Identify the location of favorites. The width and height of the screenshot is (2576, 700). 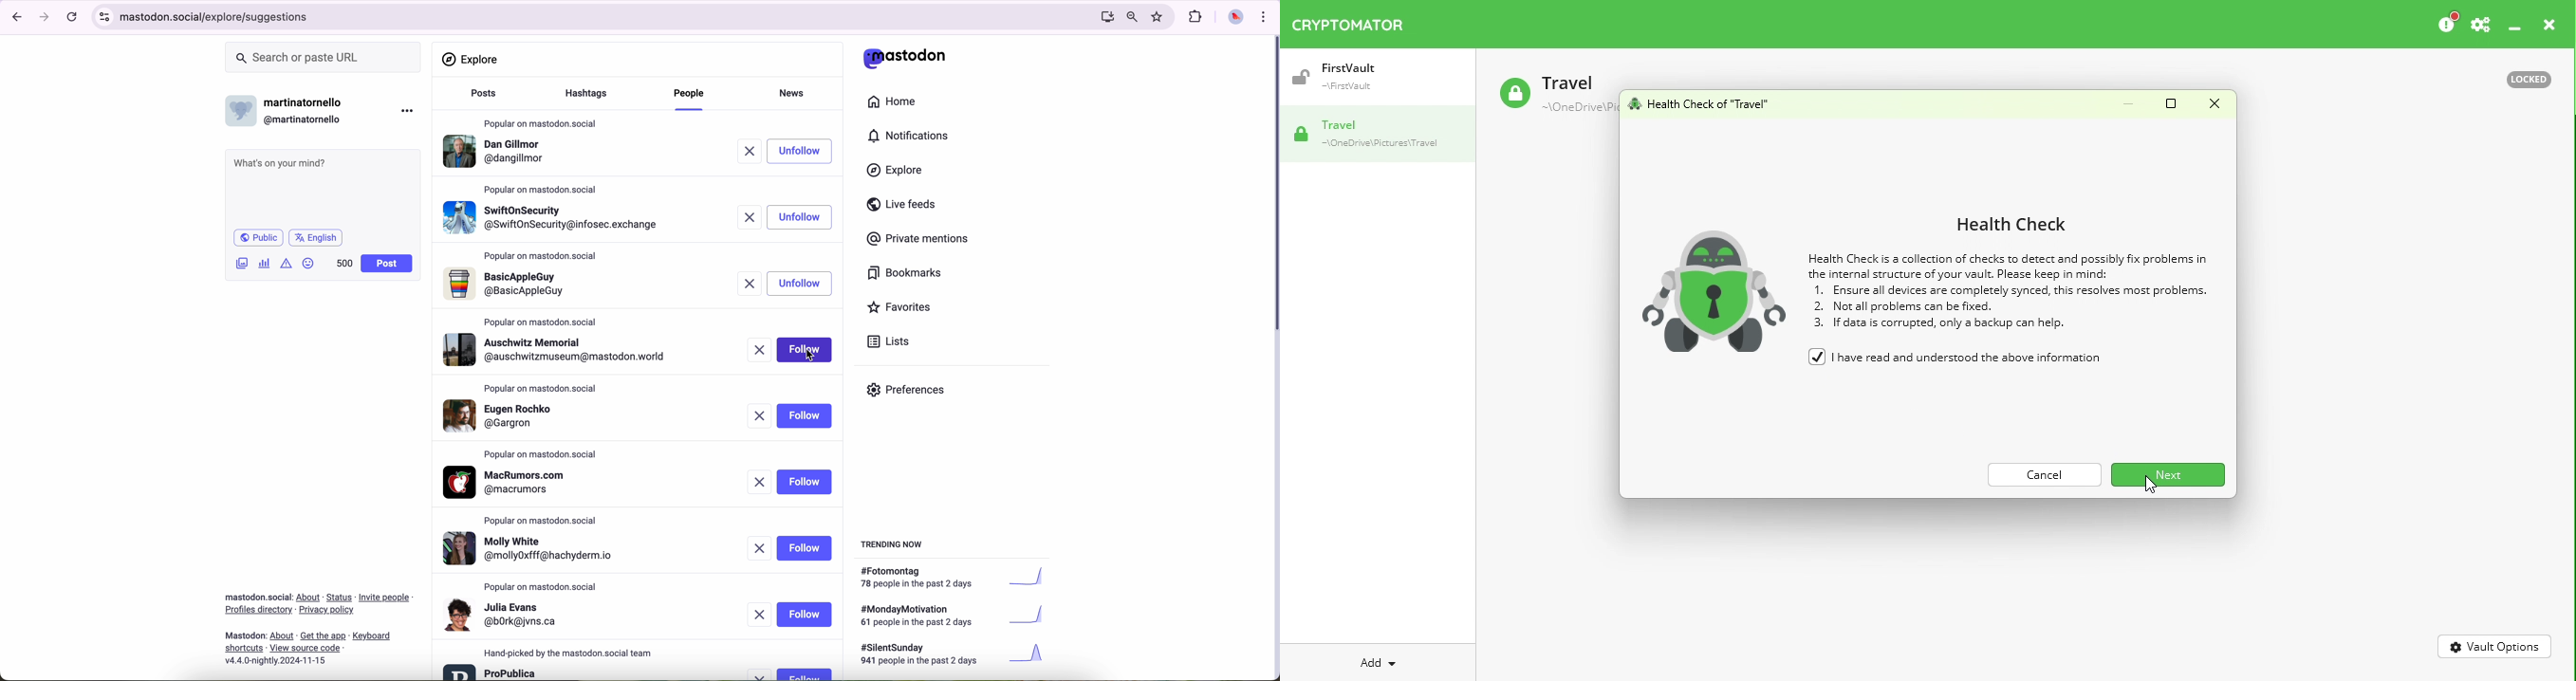
(1159, 17).